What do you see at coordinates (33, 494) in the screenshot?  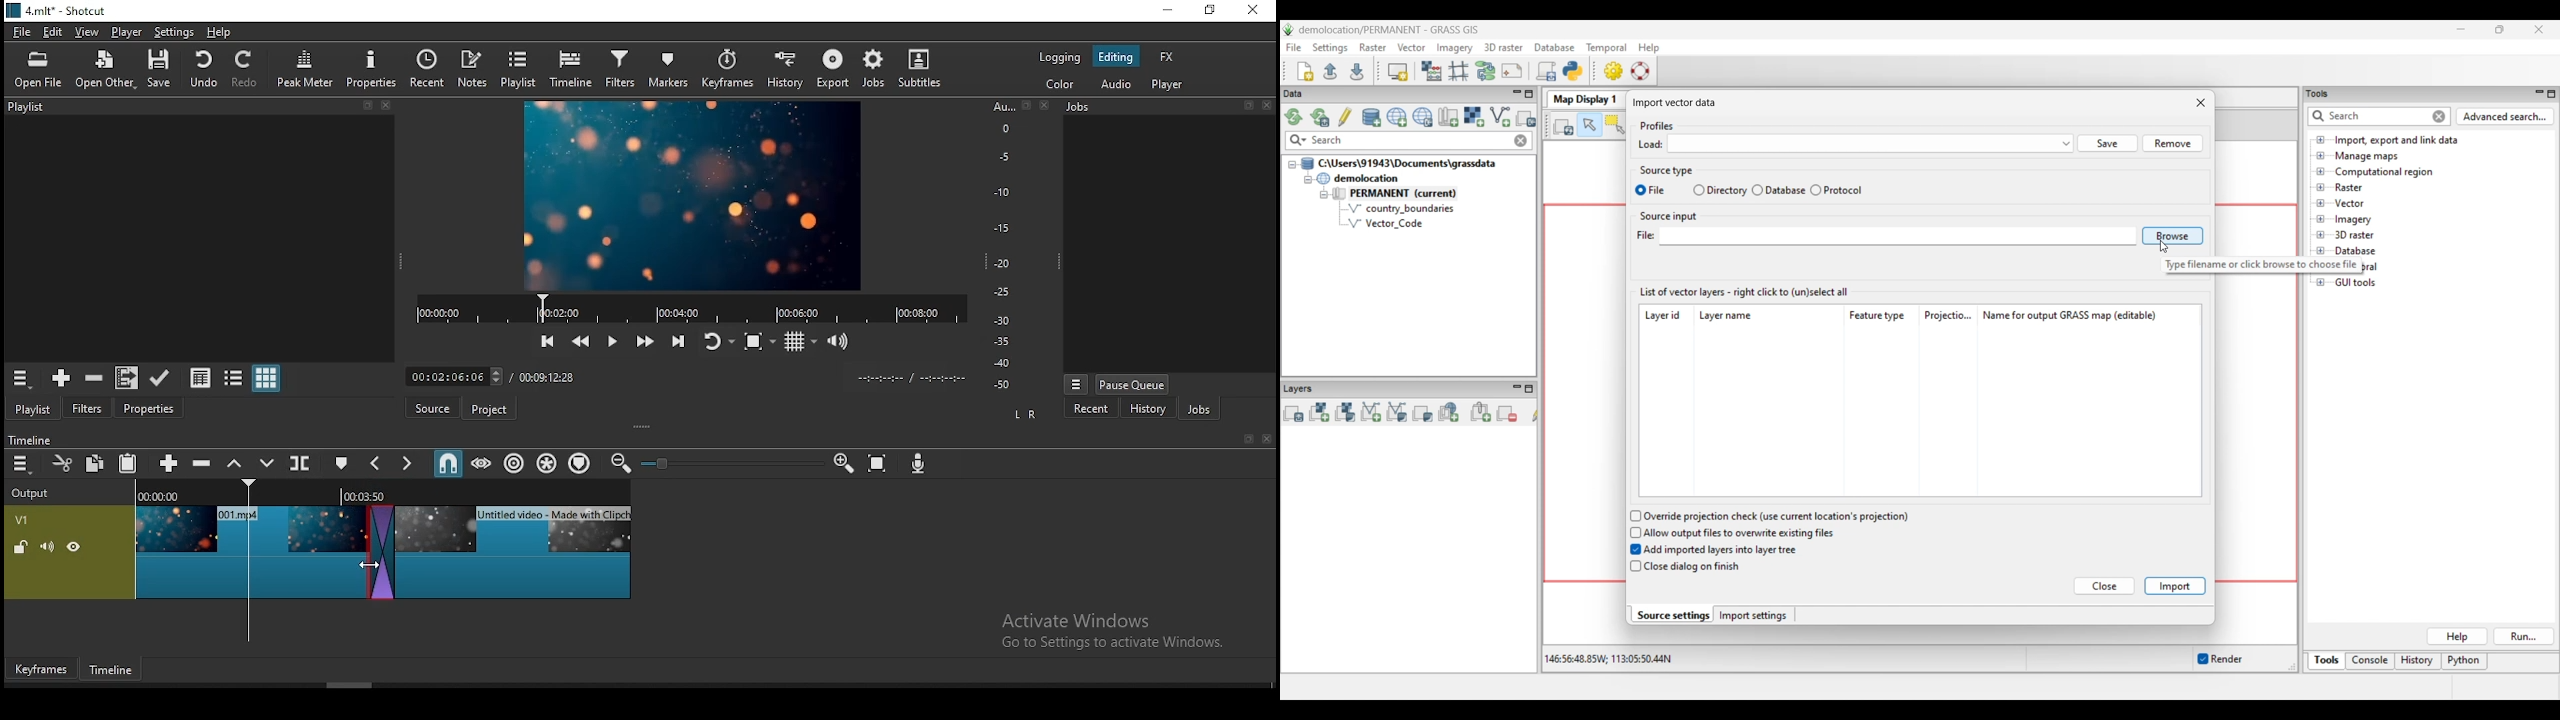 I see `output` at bounding box center [33, 494].